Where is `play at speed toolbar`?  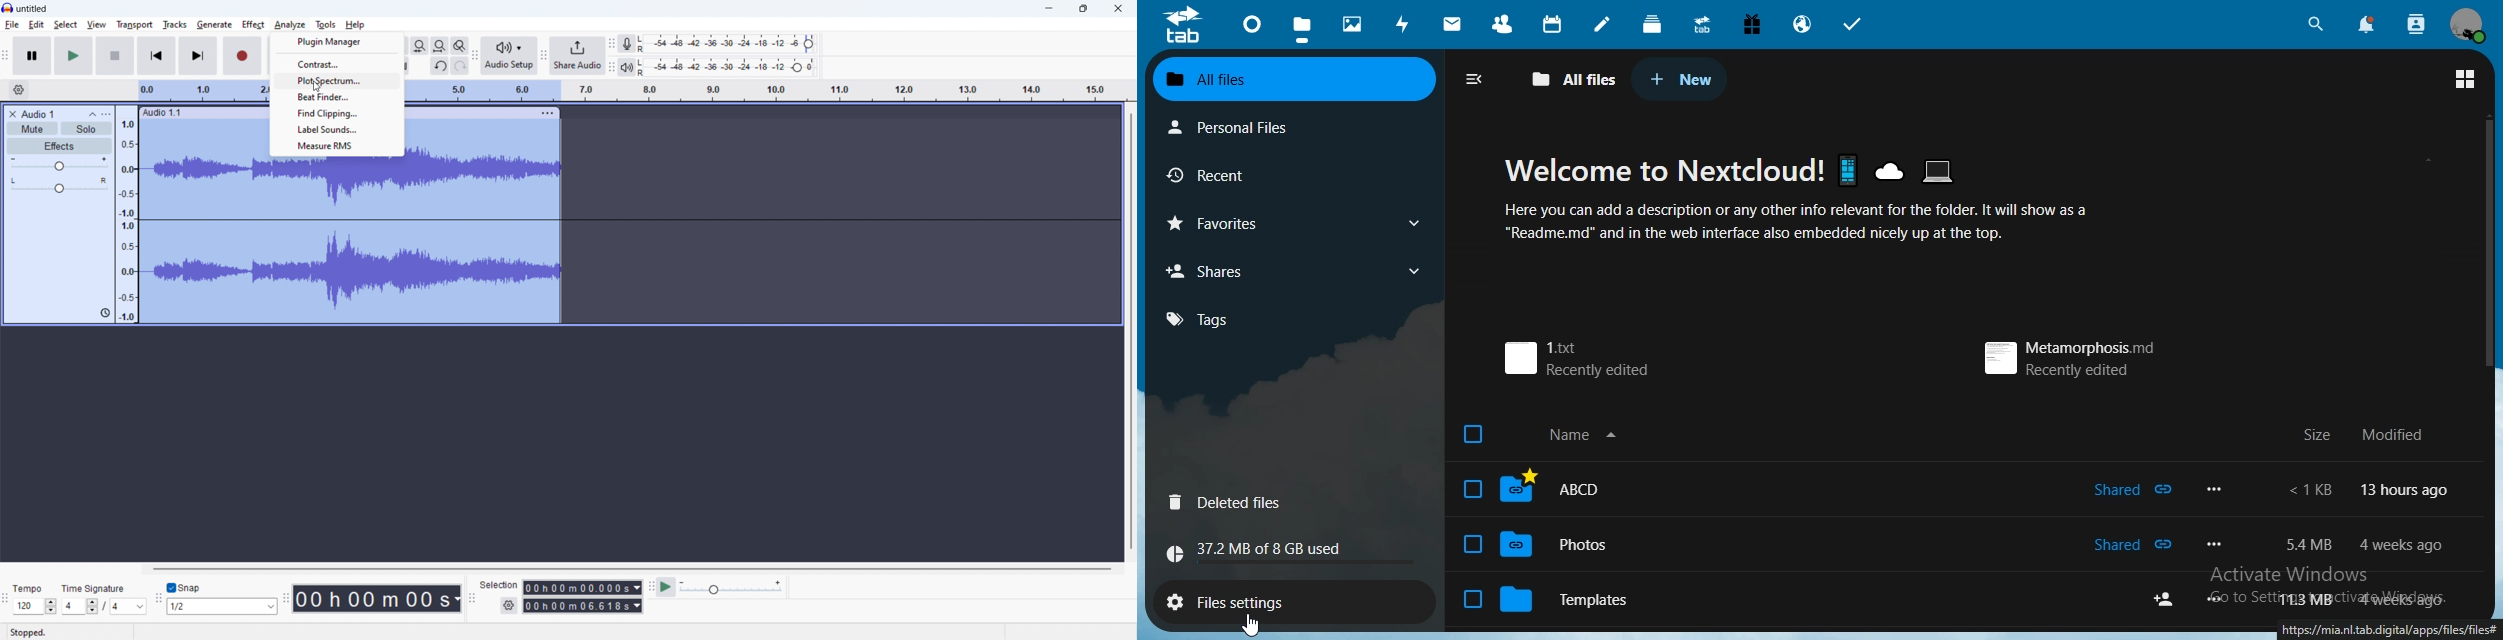
play at speed toolbar is located at coordinates (651, 588).